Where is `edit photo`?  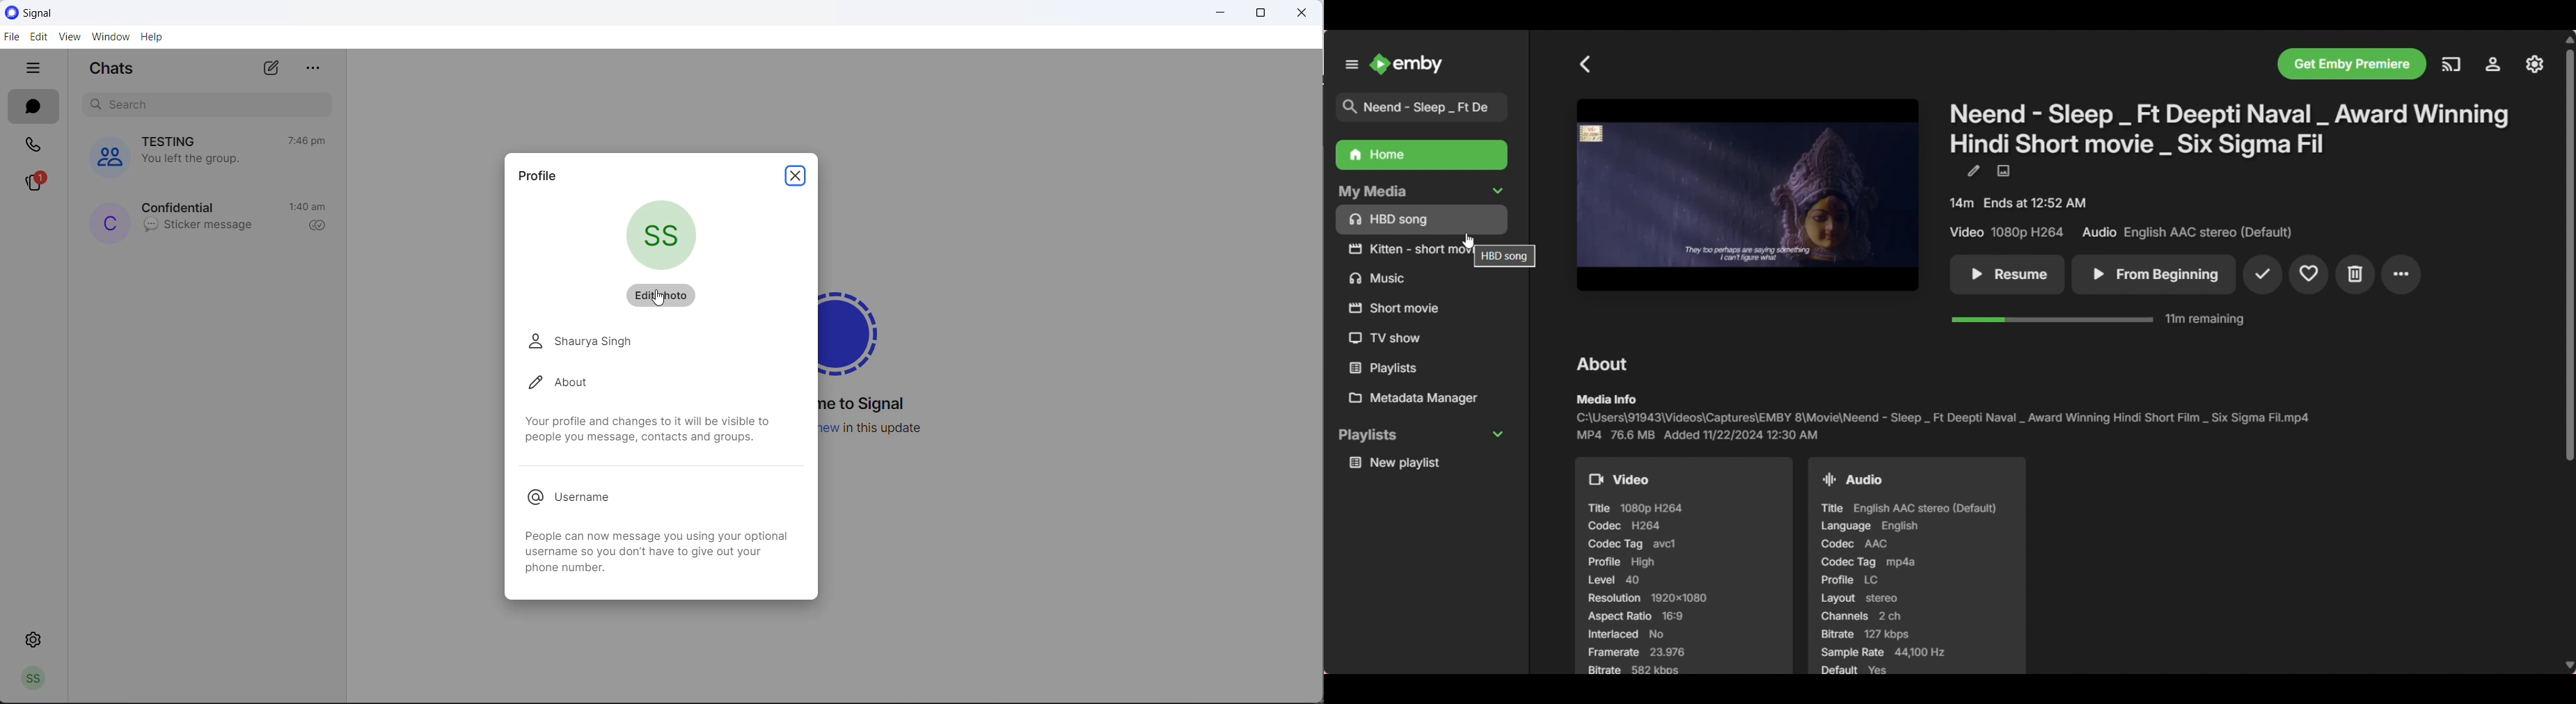 edit photo is located at coordinates (664, 295).